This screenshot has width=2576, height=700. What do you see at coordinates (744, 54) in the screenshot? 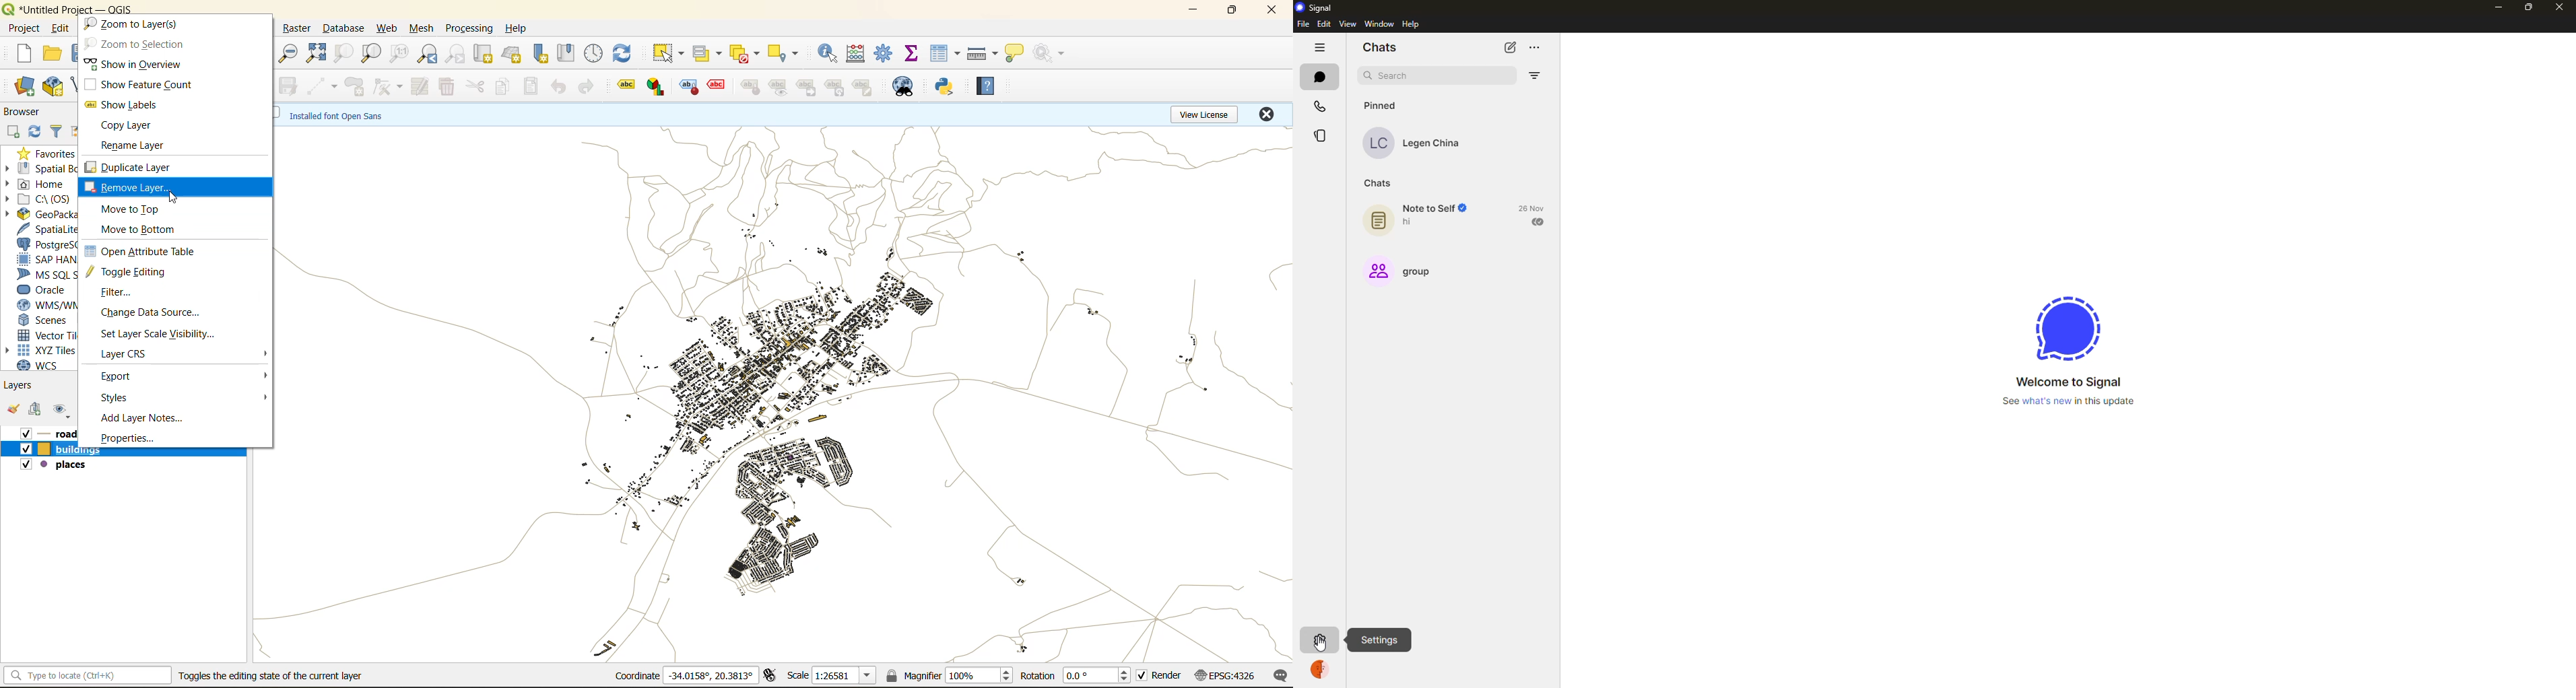
I see `deselect` at bounding box center [744, 54].